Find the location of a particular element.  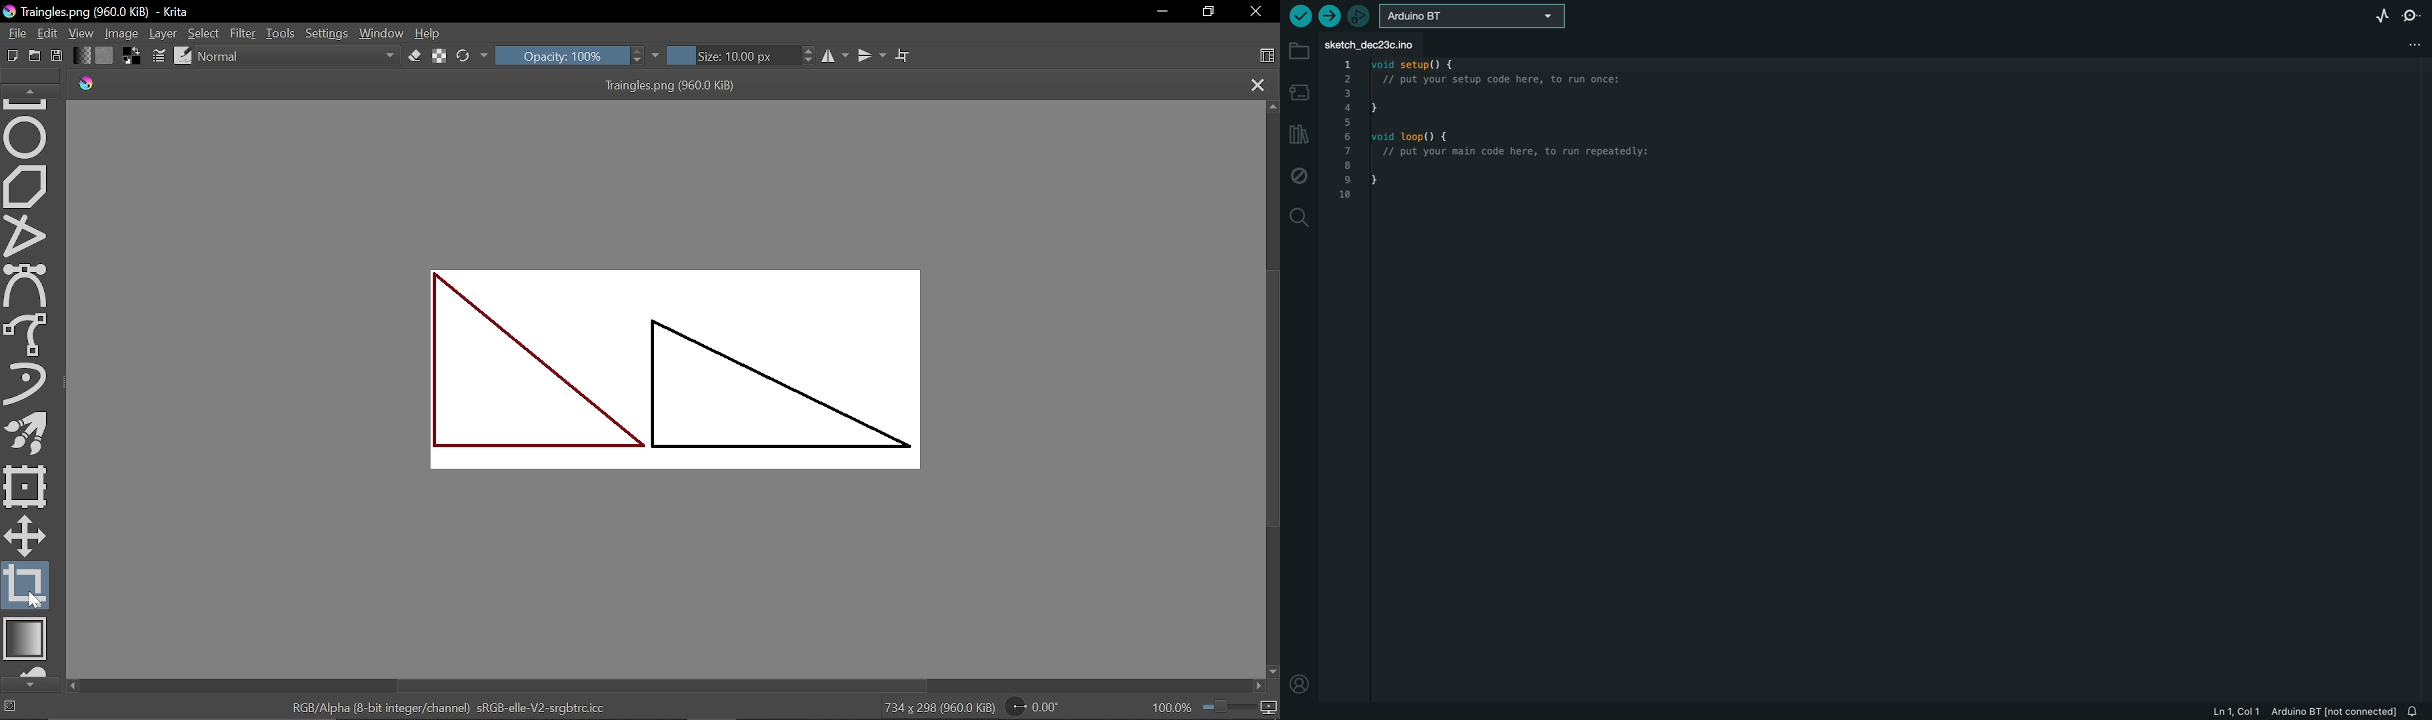

Save is located at coordinates (58, 56).